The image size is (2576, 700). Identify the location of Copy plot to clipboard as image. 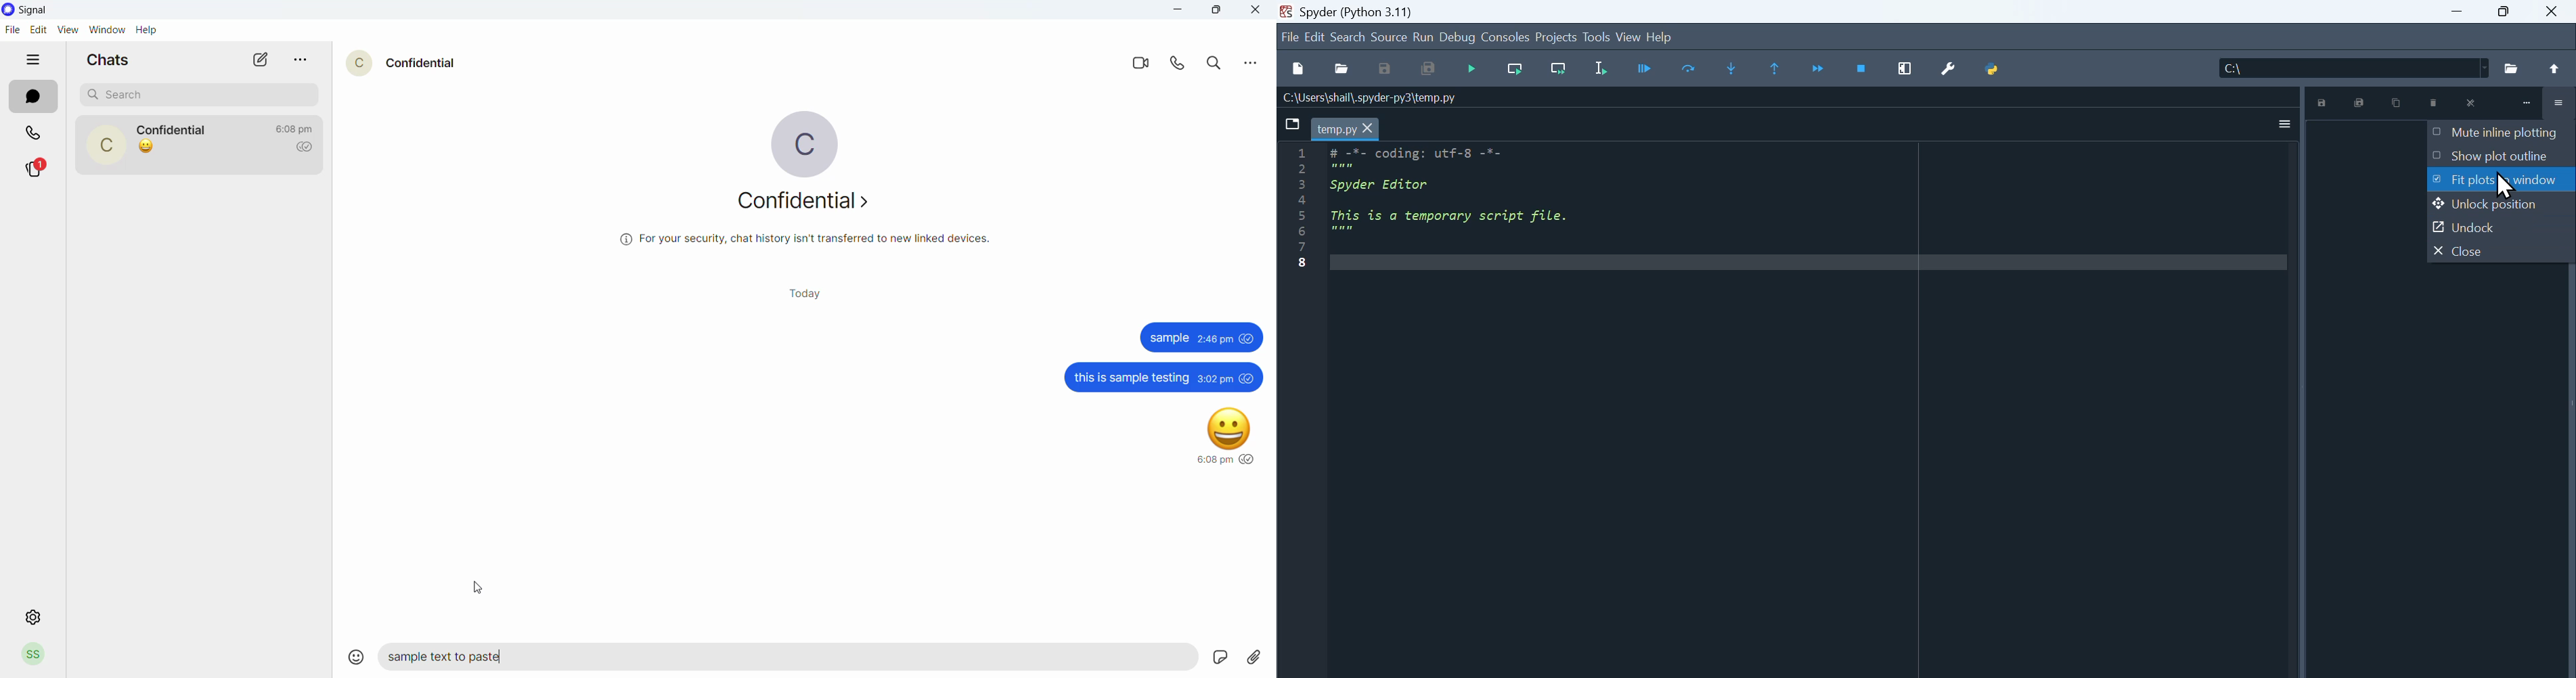
(2394, 102).